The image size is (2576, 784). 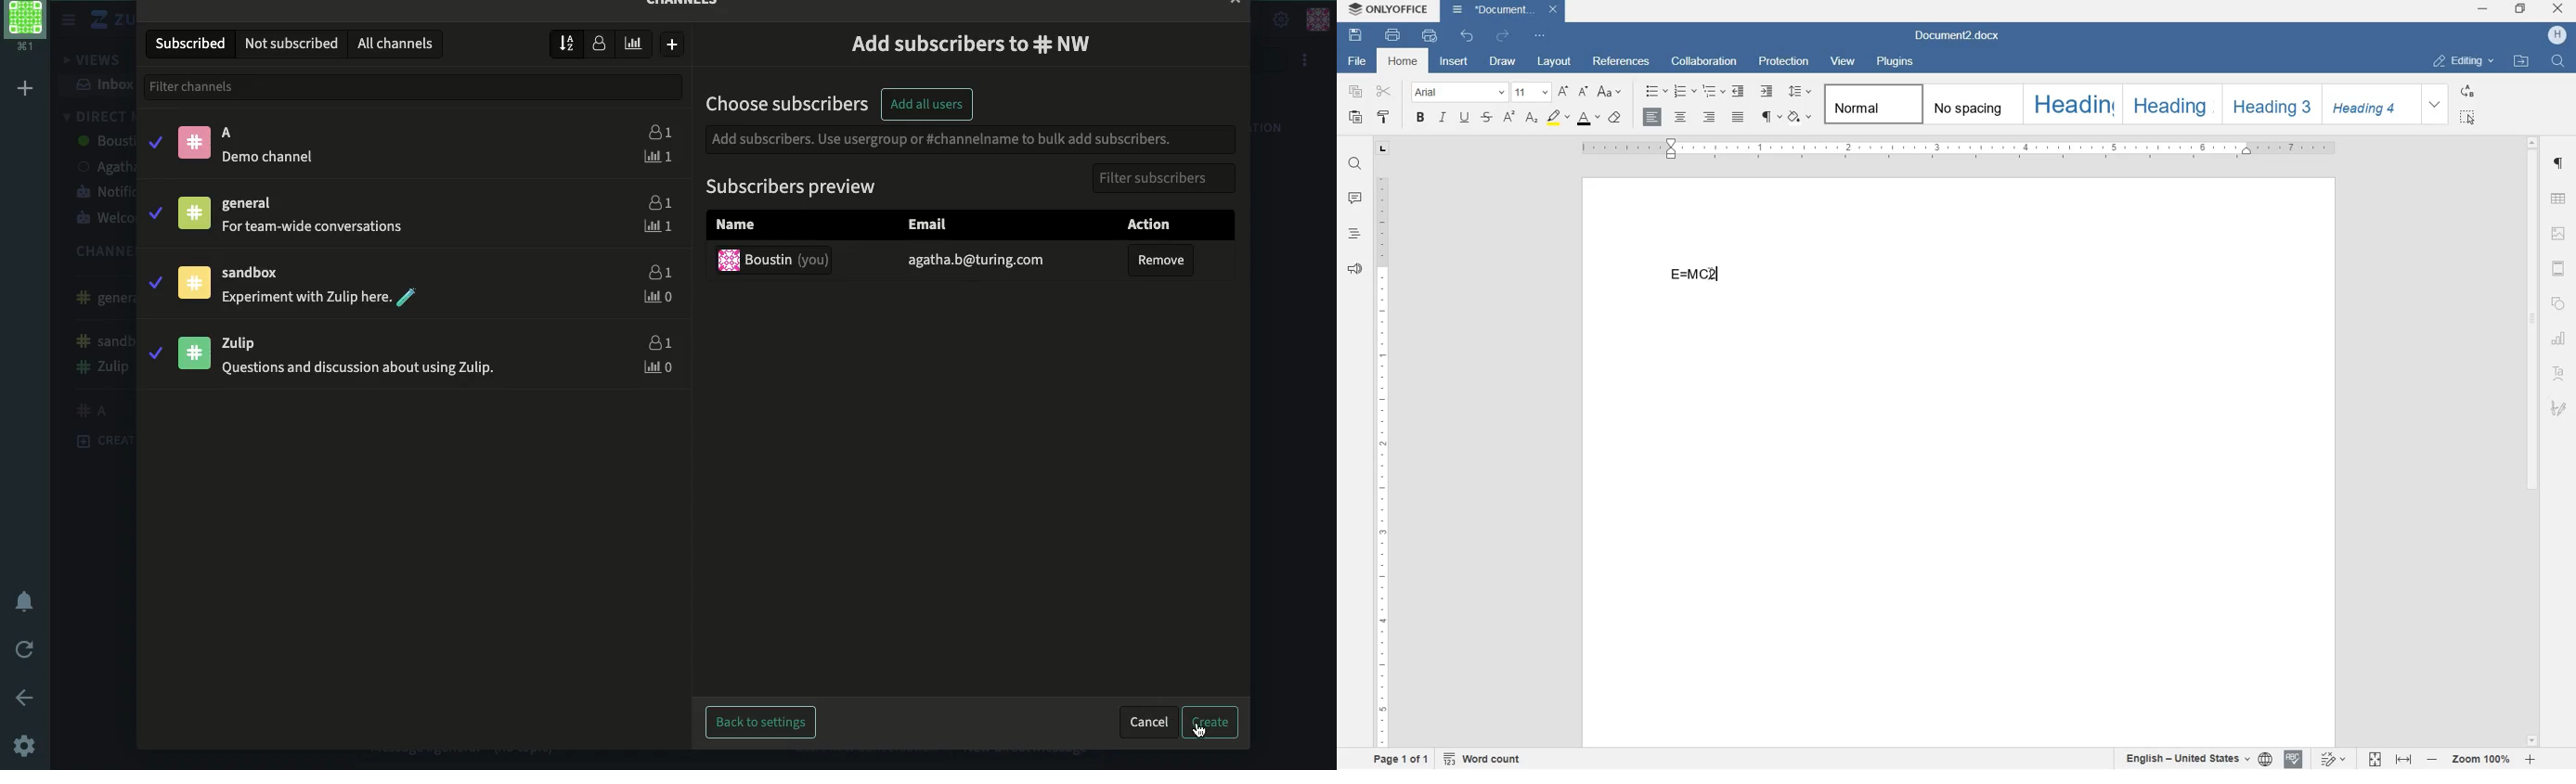 What do you see at coordinates (1419, 117) in the screenshot?
I see `bold` at bounding box center [1419, 117].